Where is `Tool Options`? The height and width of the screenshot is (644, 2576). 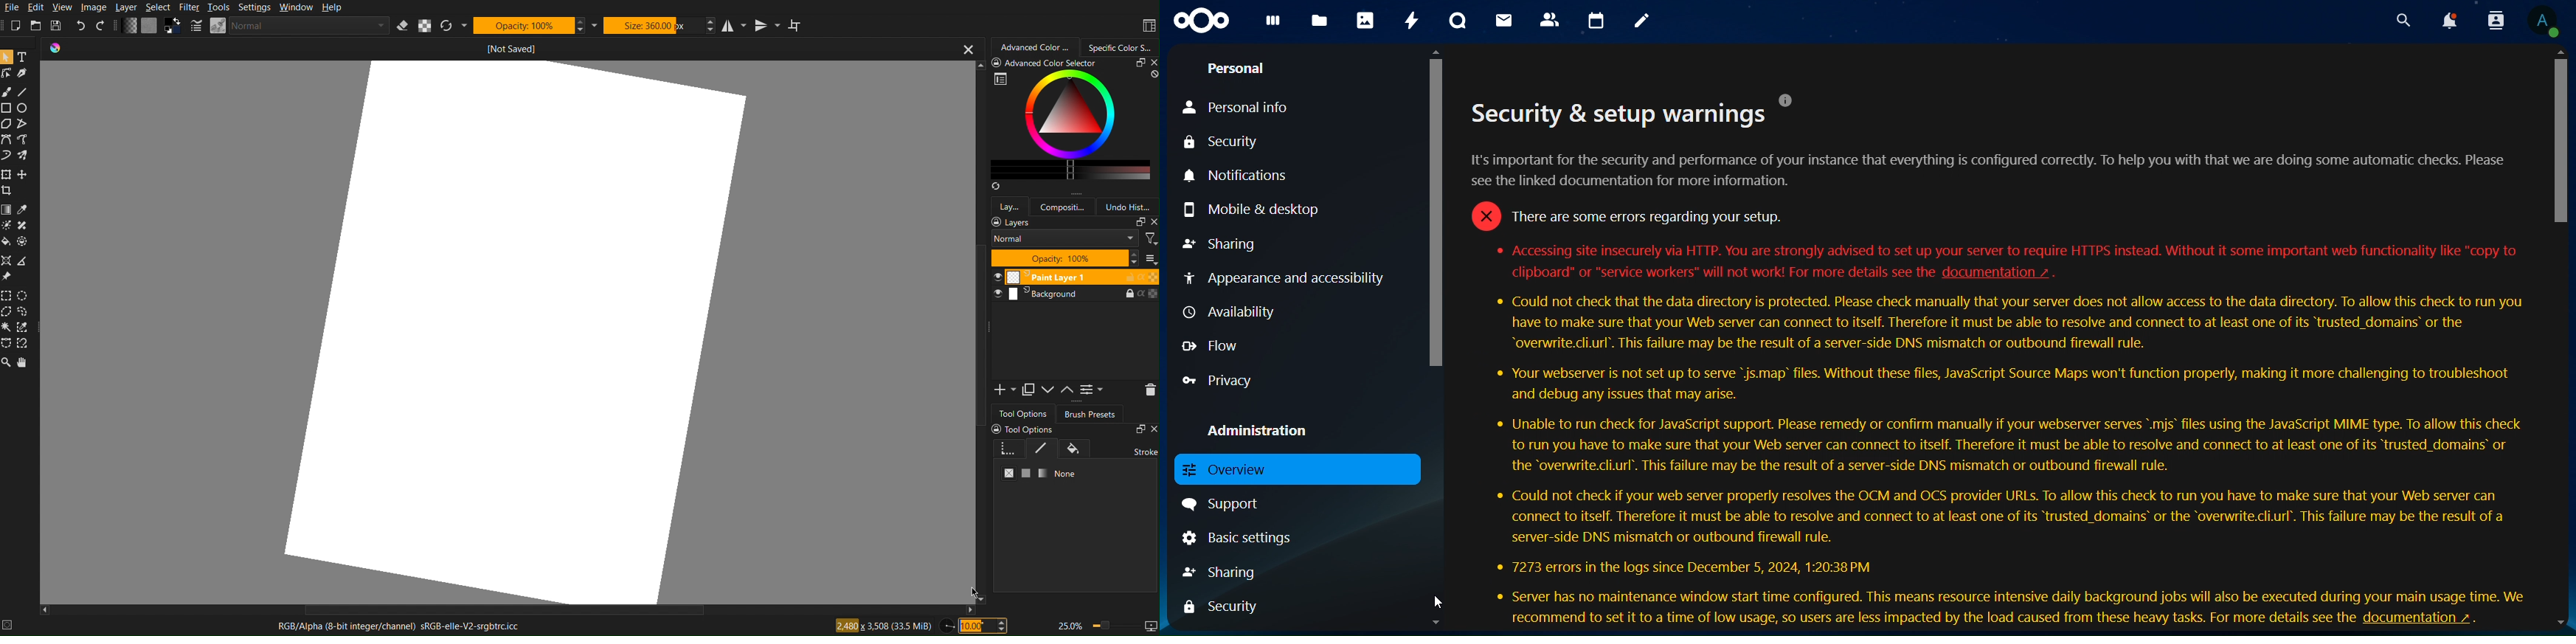
Tool Options is located at coordinates (1023, 413).